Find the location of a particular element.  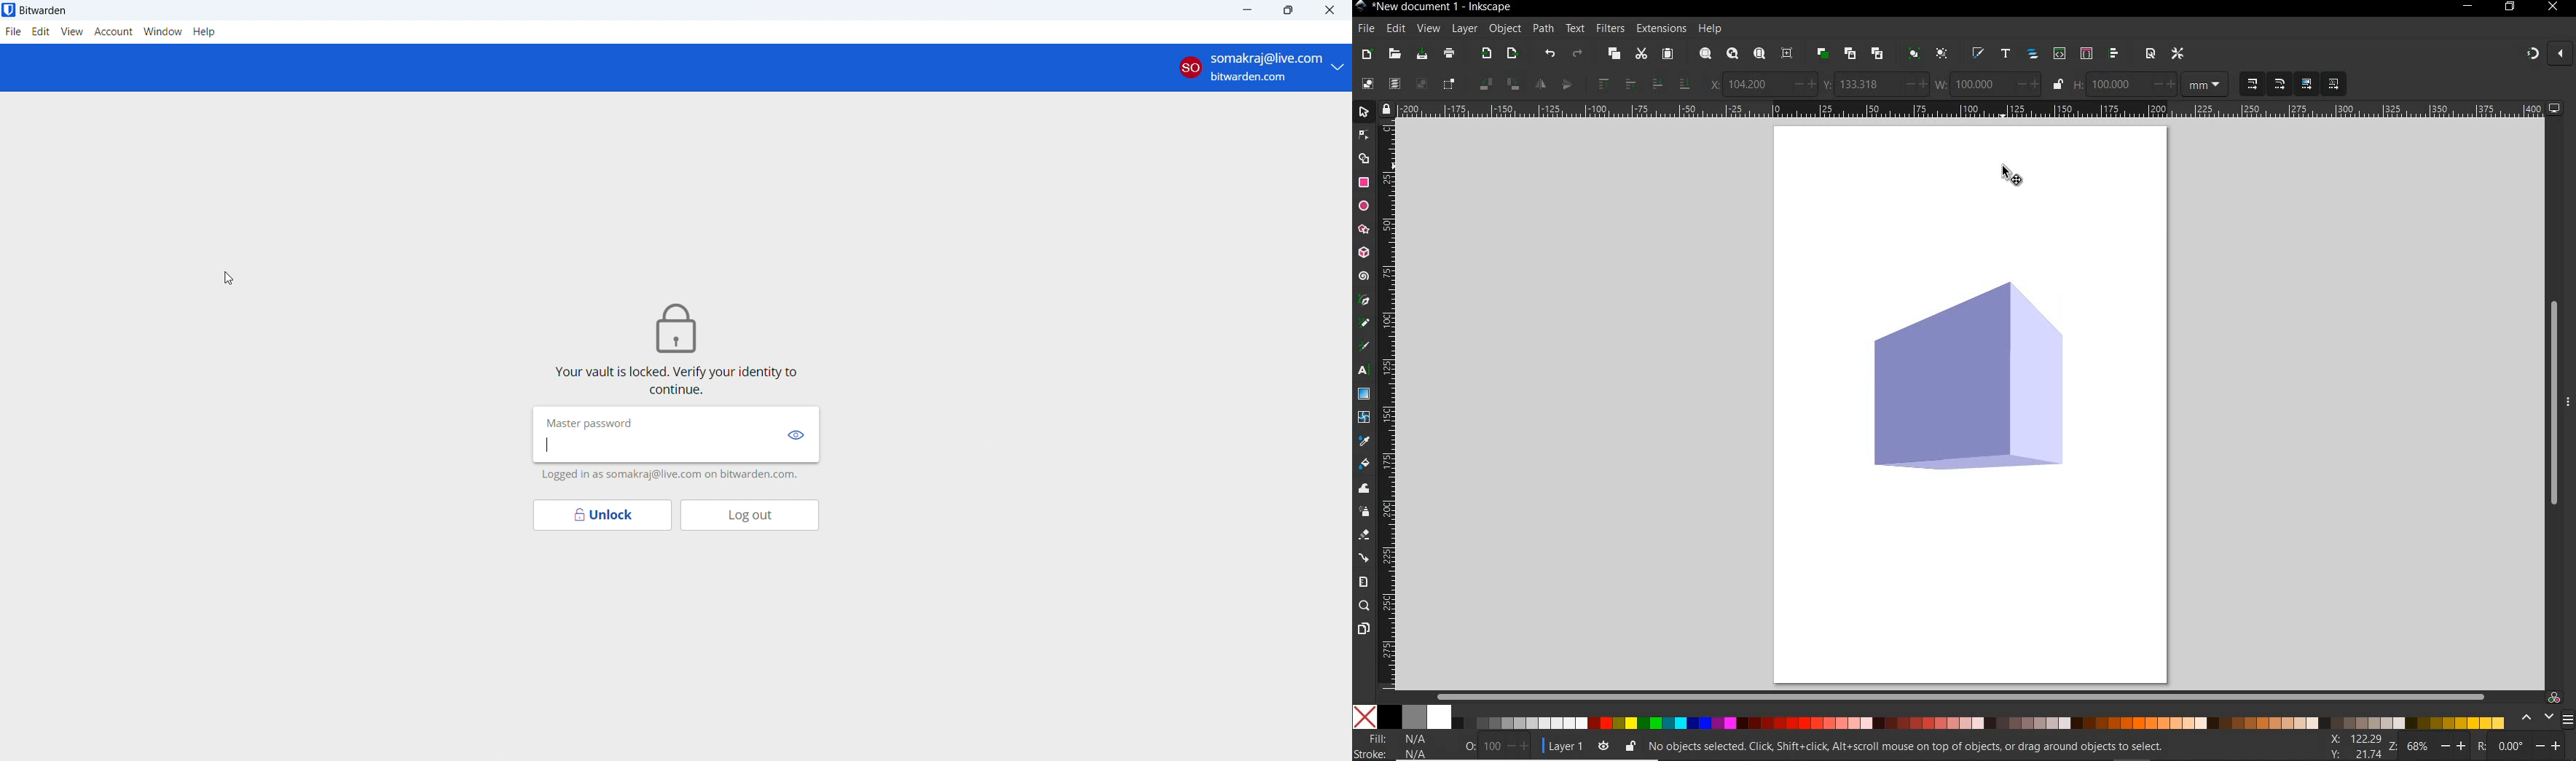

104 is located at coordinates (1756, 85).